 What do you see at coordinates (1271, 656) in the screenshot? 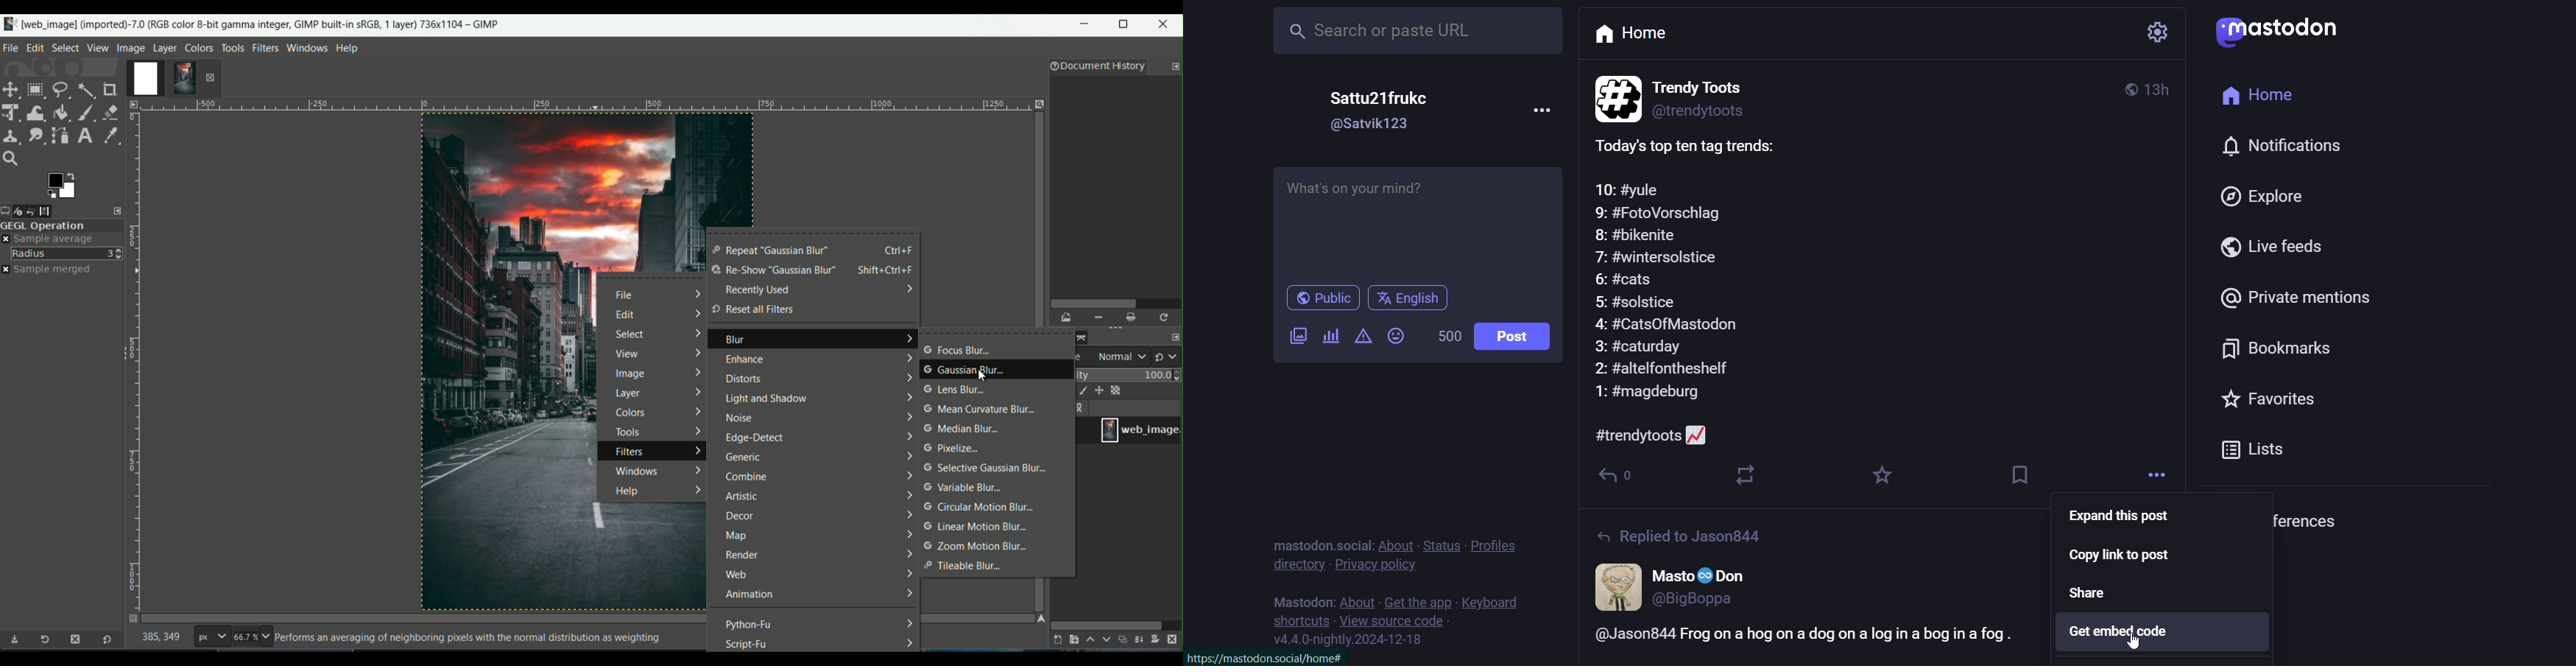
I see `embed code link` at bounding box center [1271, 656].